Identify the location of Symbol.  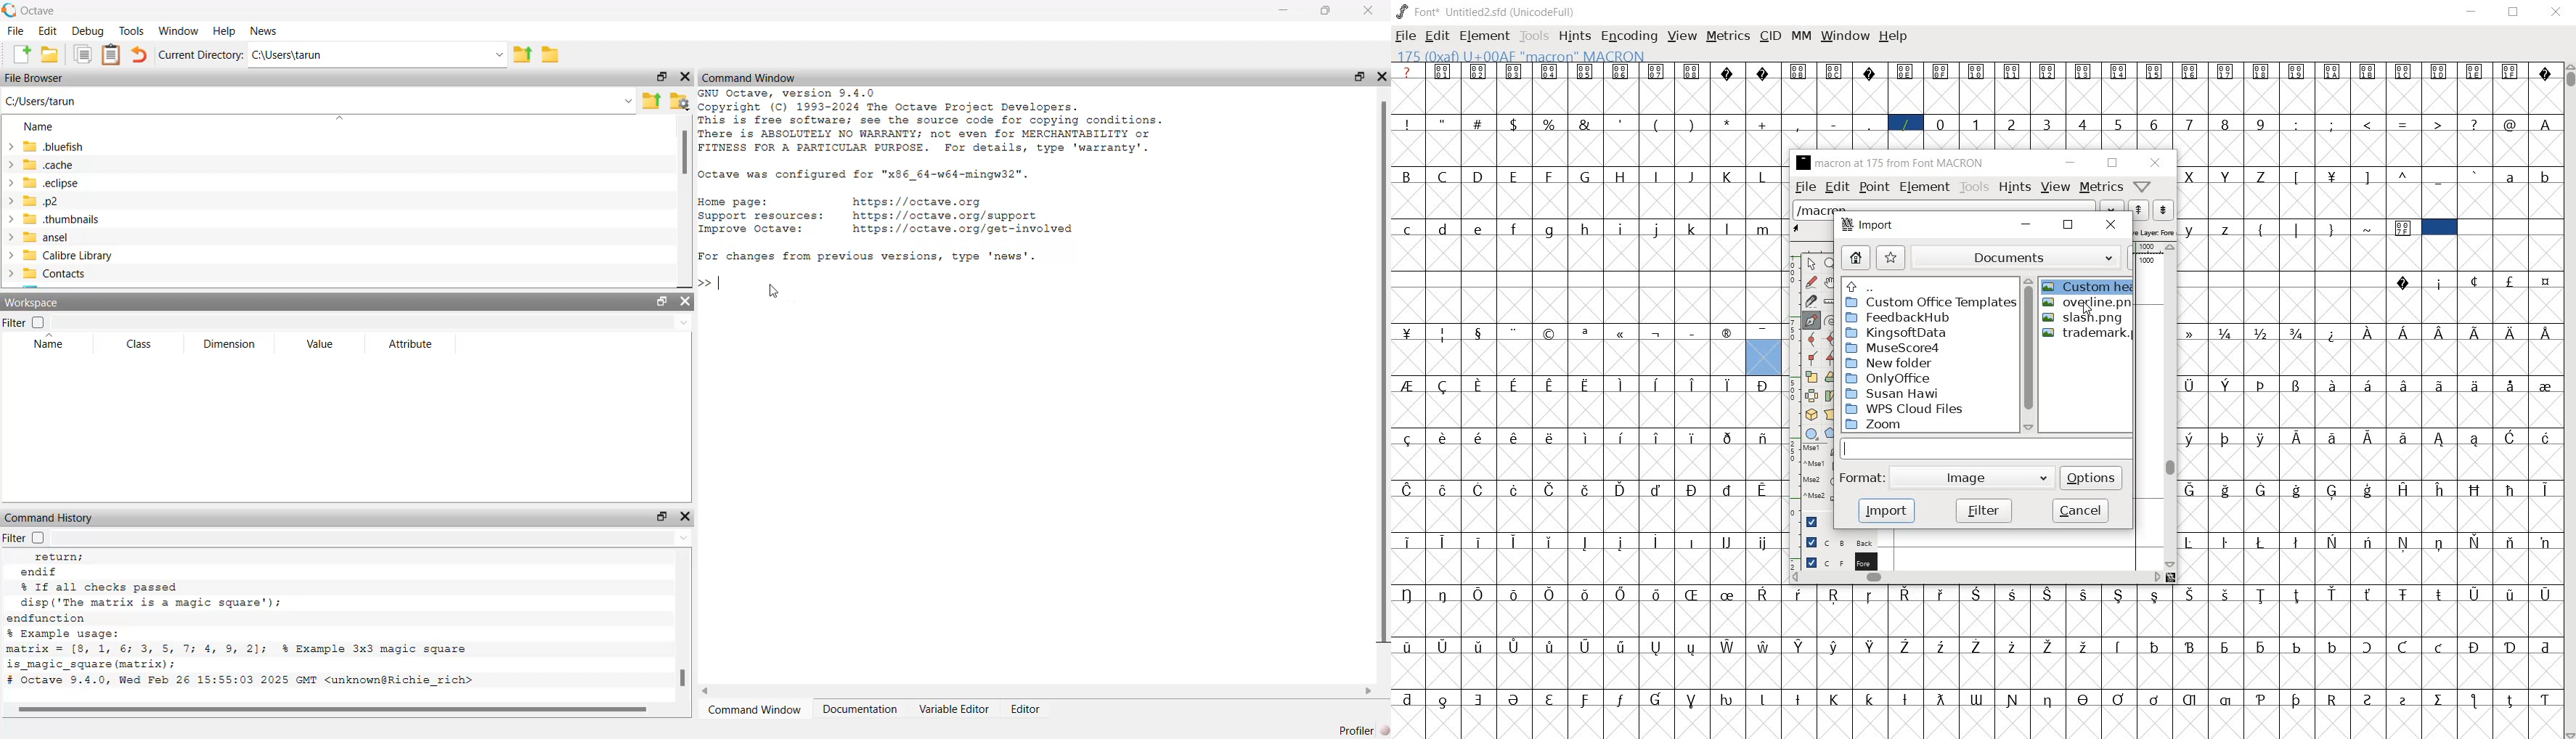
(1552, 541).